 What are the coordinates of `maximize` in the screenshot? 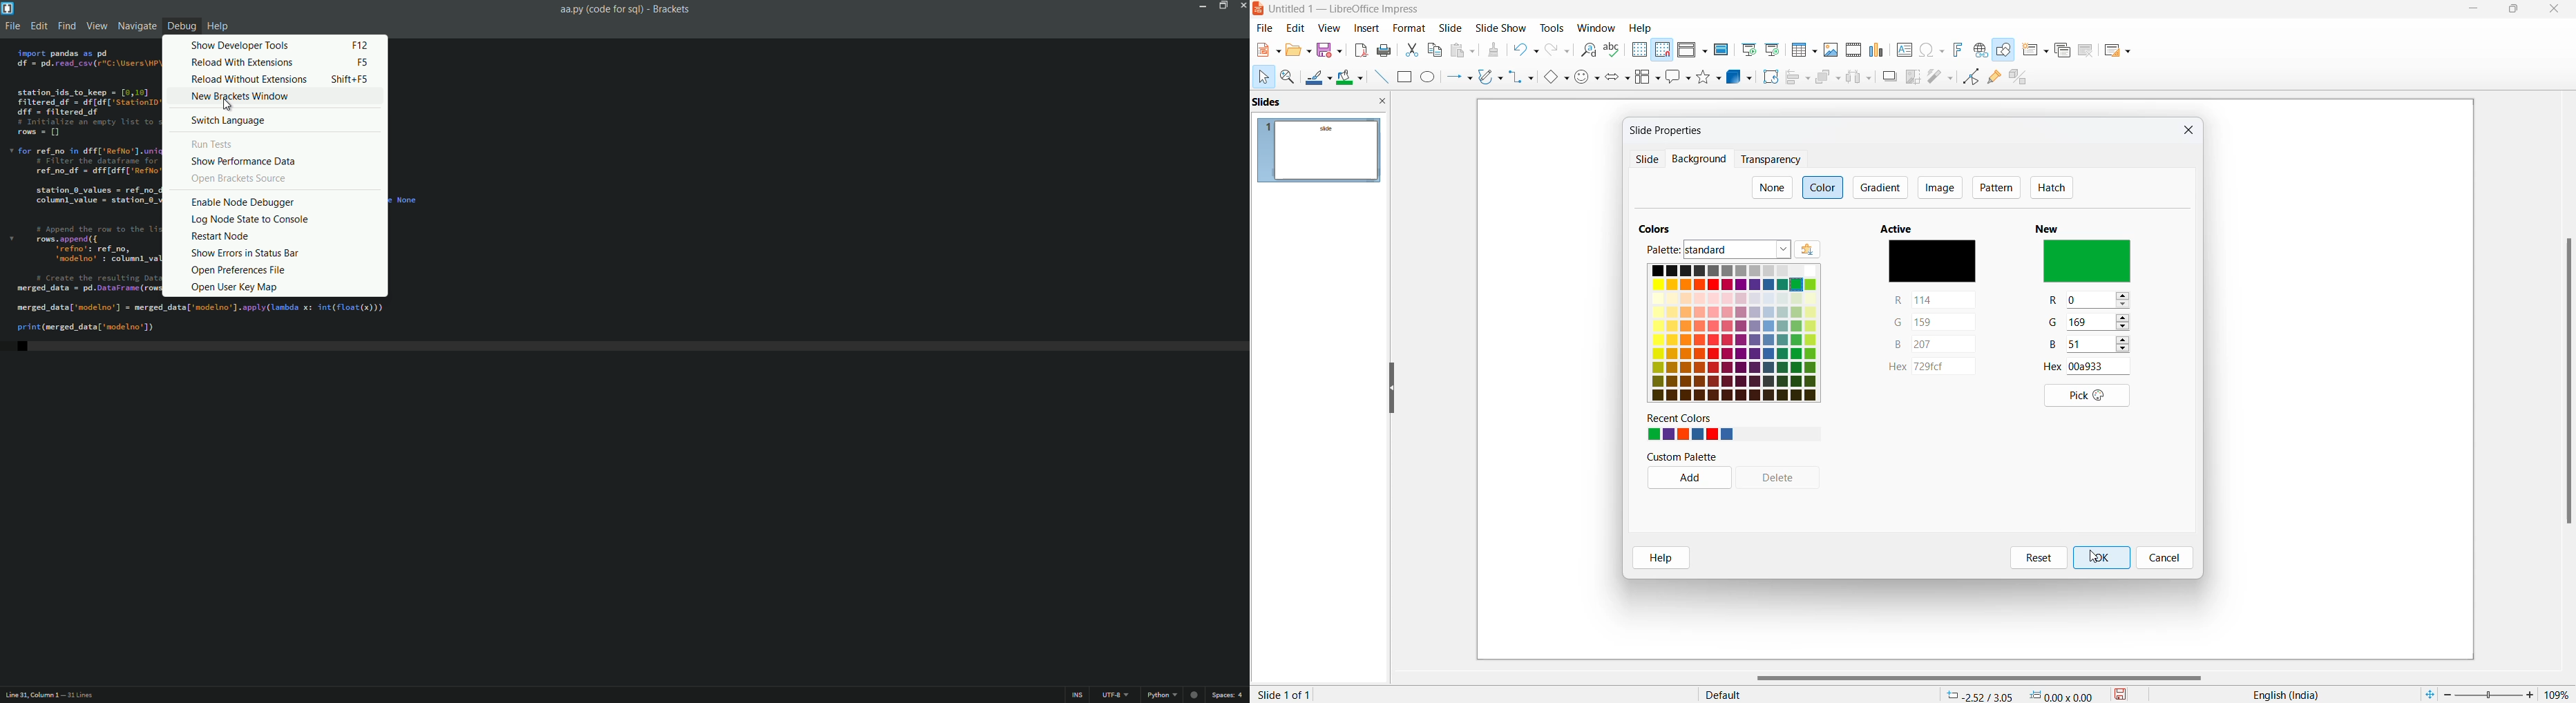 It's located at (2515, 11).